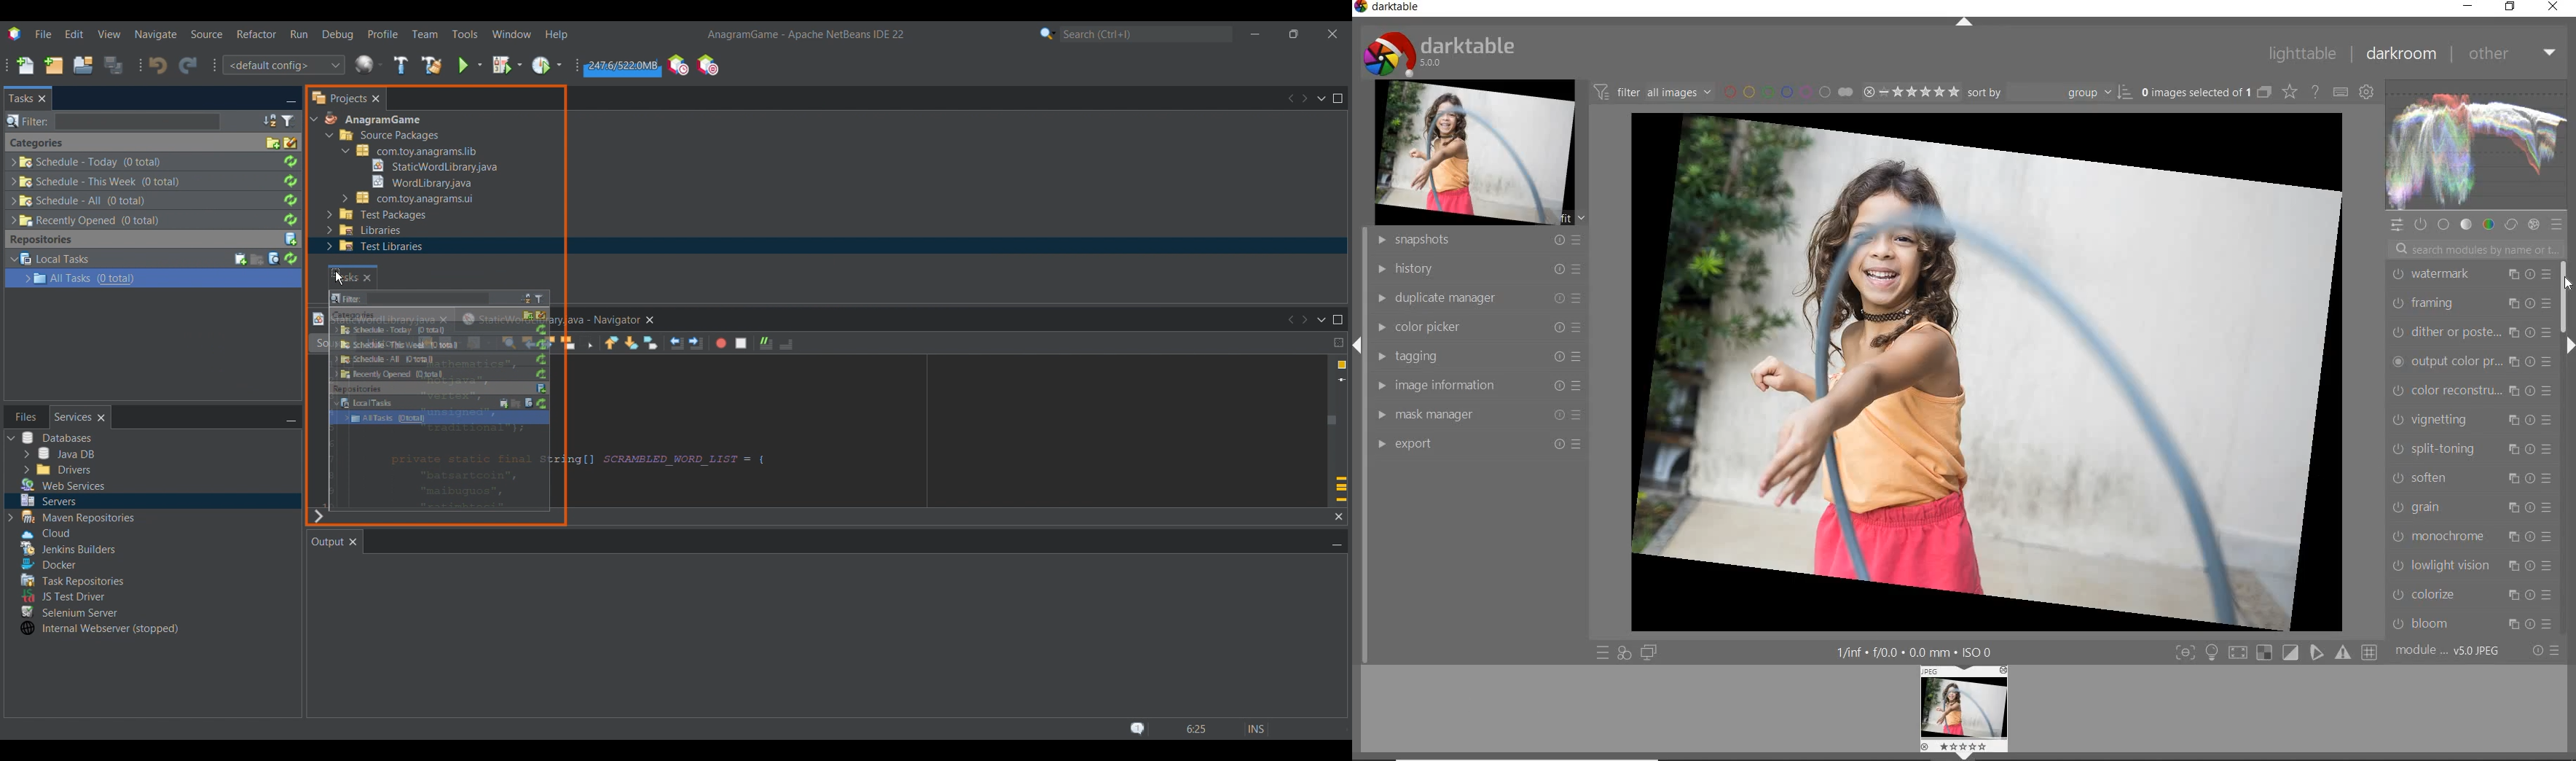 Image resolution: width=2576 pixels, height=784 pixels. What do you see at coordinates (2302, 55) in the screenshot?
I see `lighttable` at bounding box center [2302, 55].